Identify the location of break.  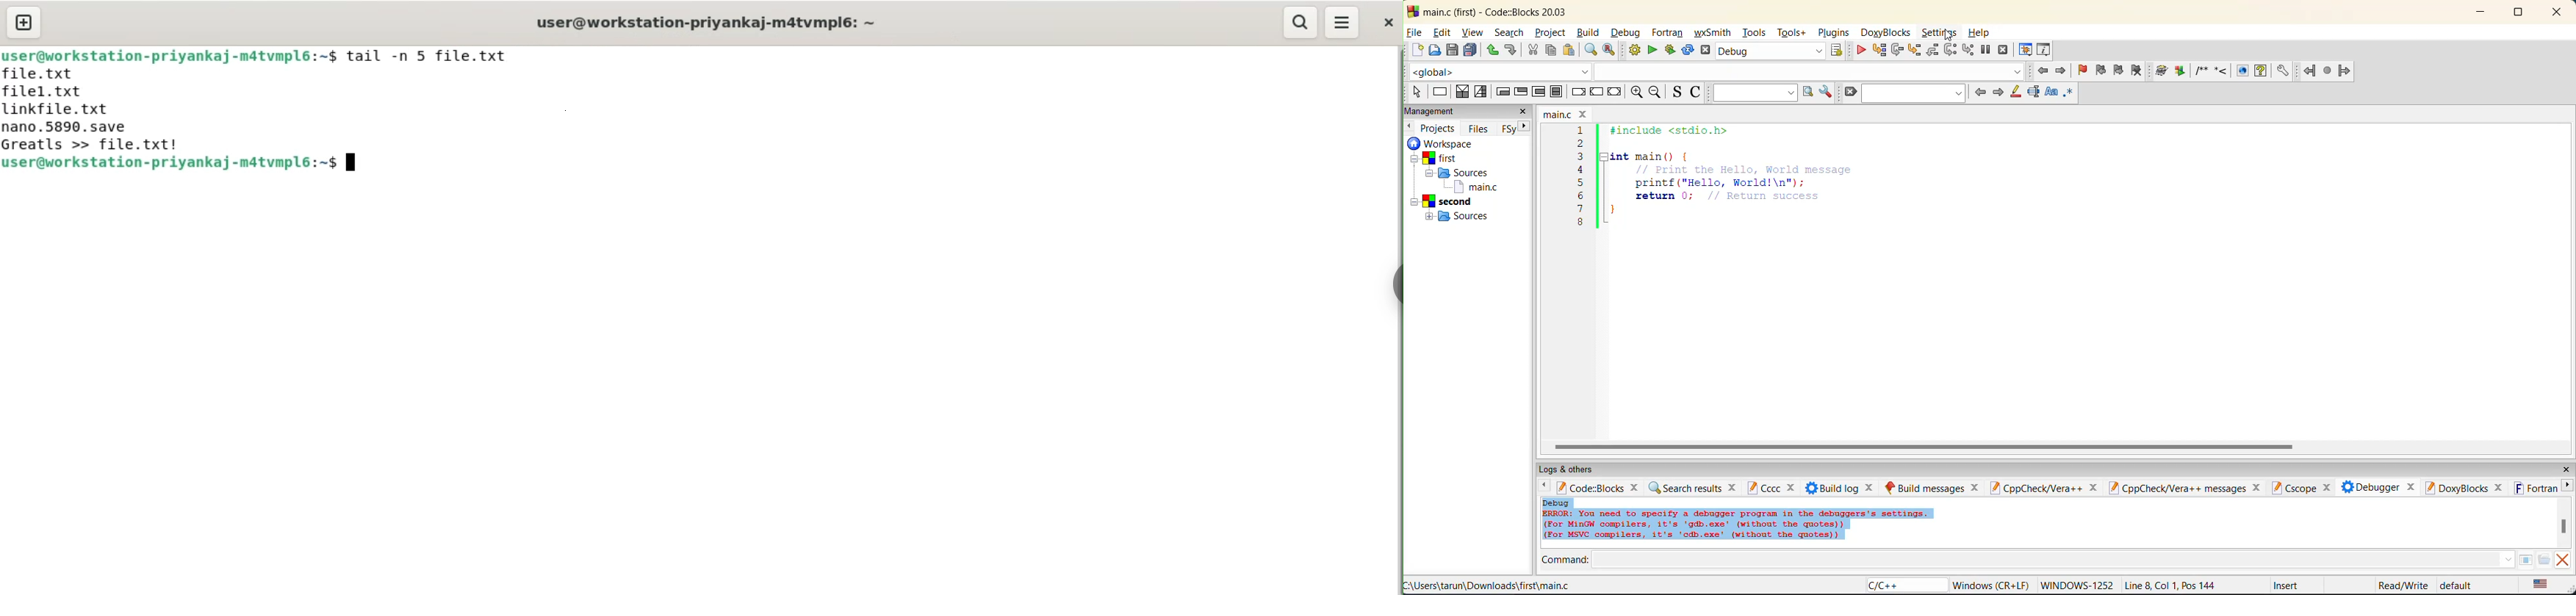
(1577, 91).